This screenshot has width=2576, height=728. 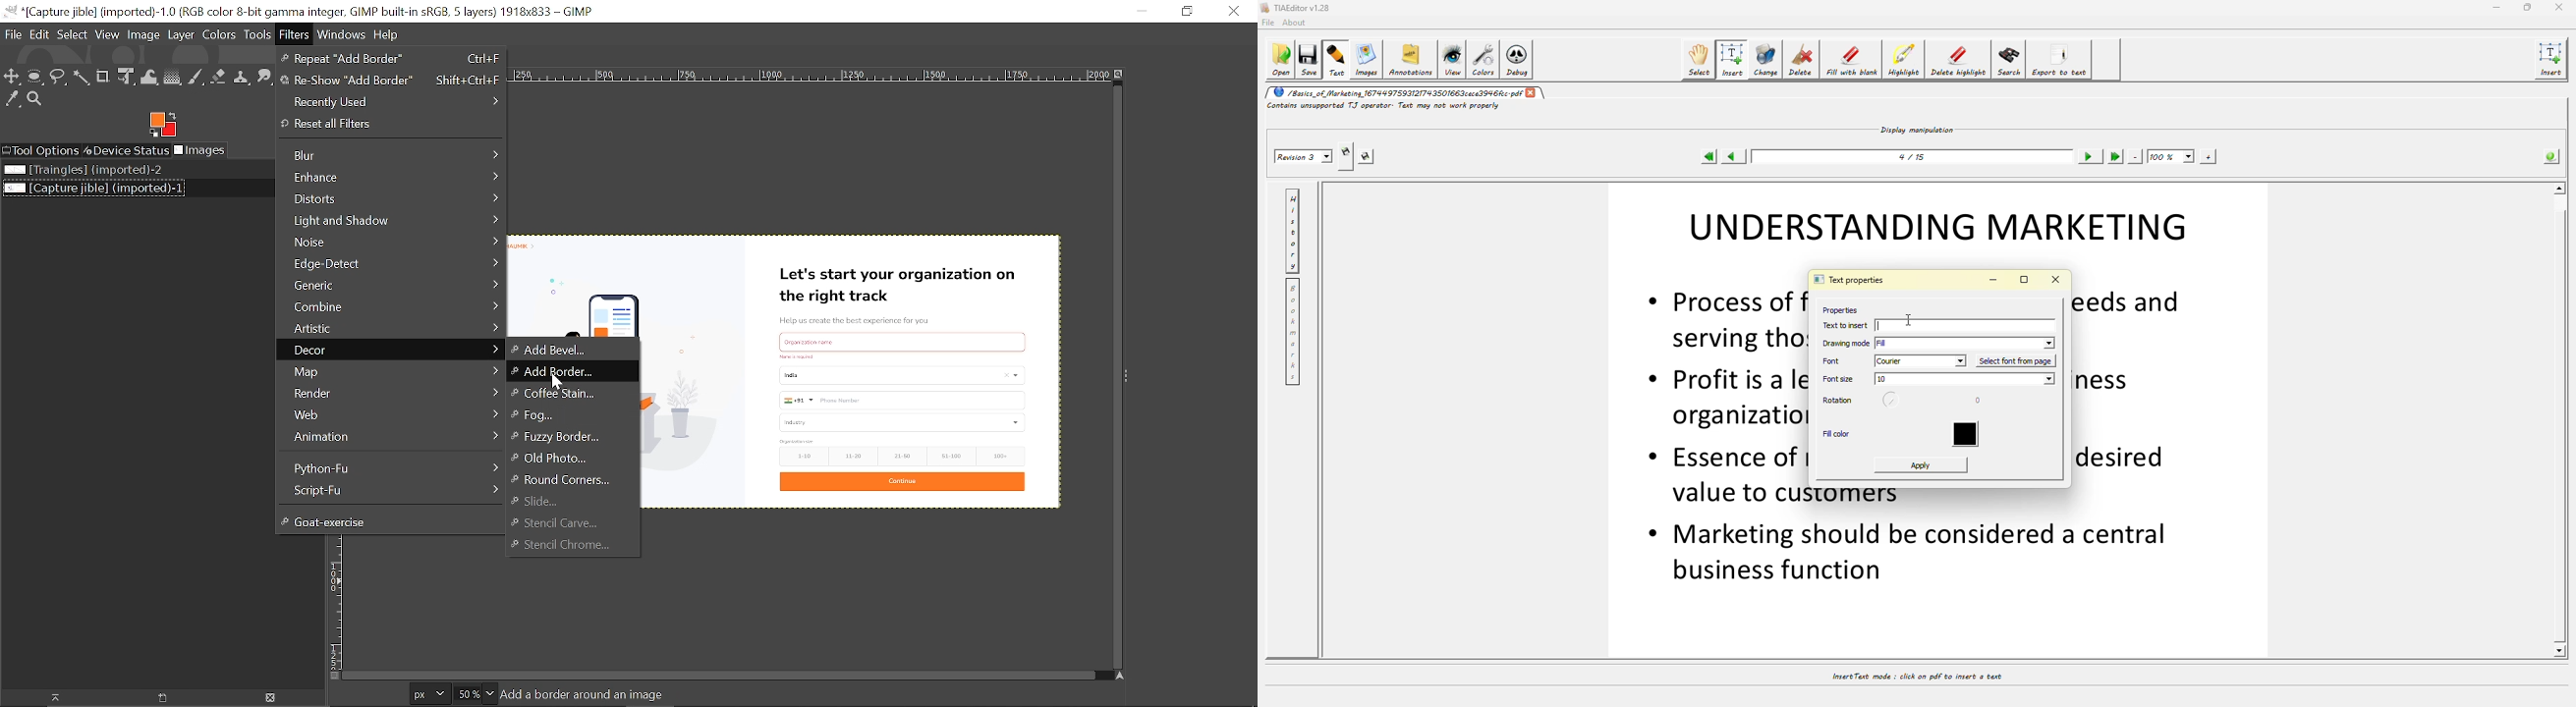 I want to click on Re-show Add border, so click(x=391, y=80).